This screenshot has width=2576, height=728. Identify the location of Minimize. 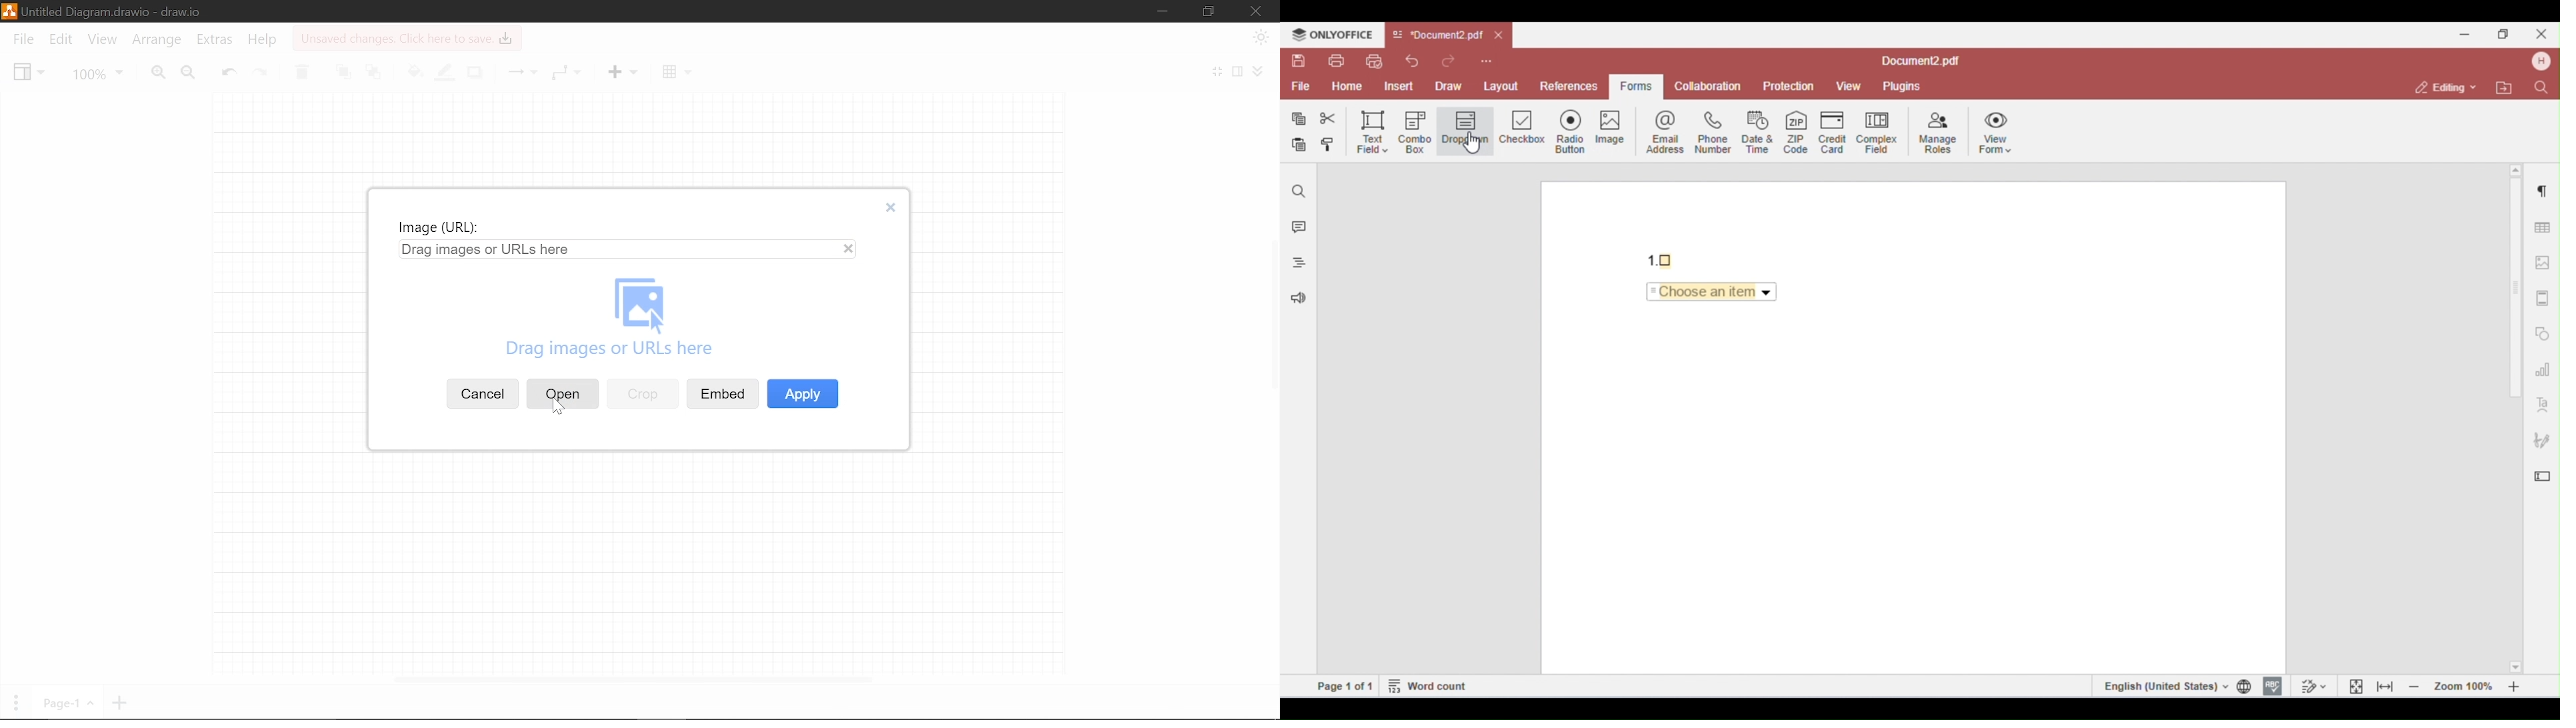
(1162, 12).